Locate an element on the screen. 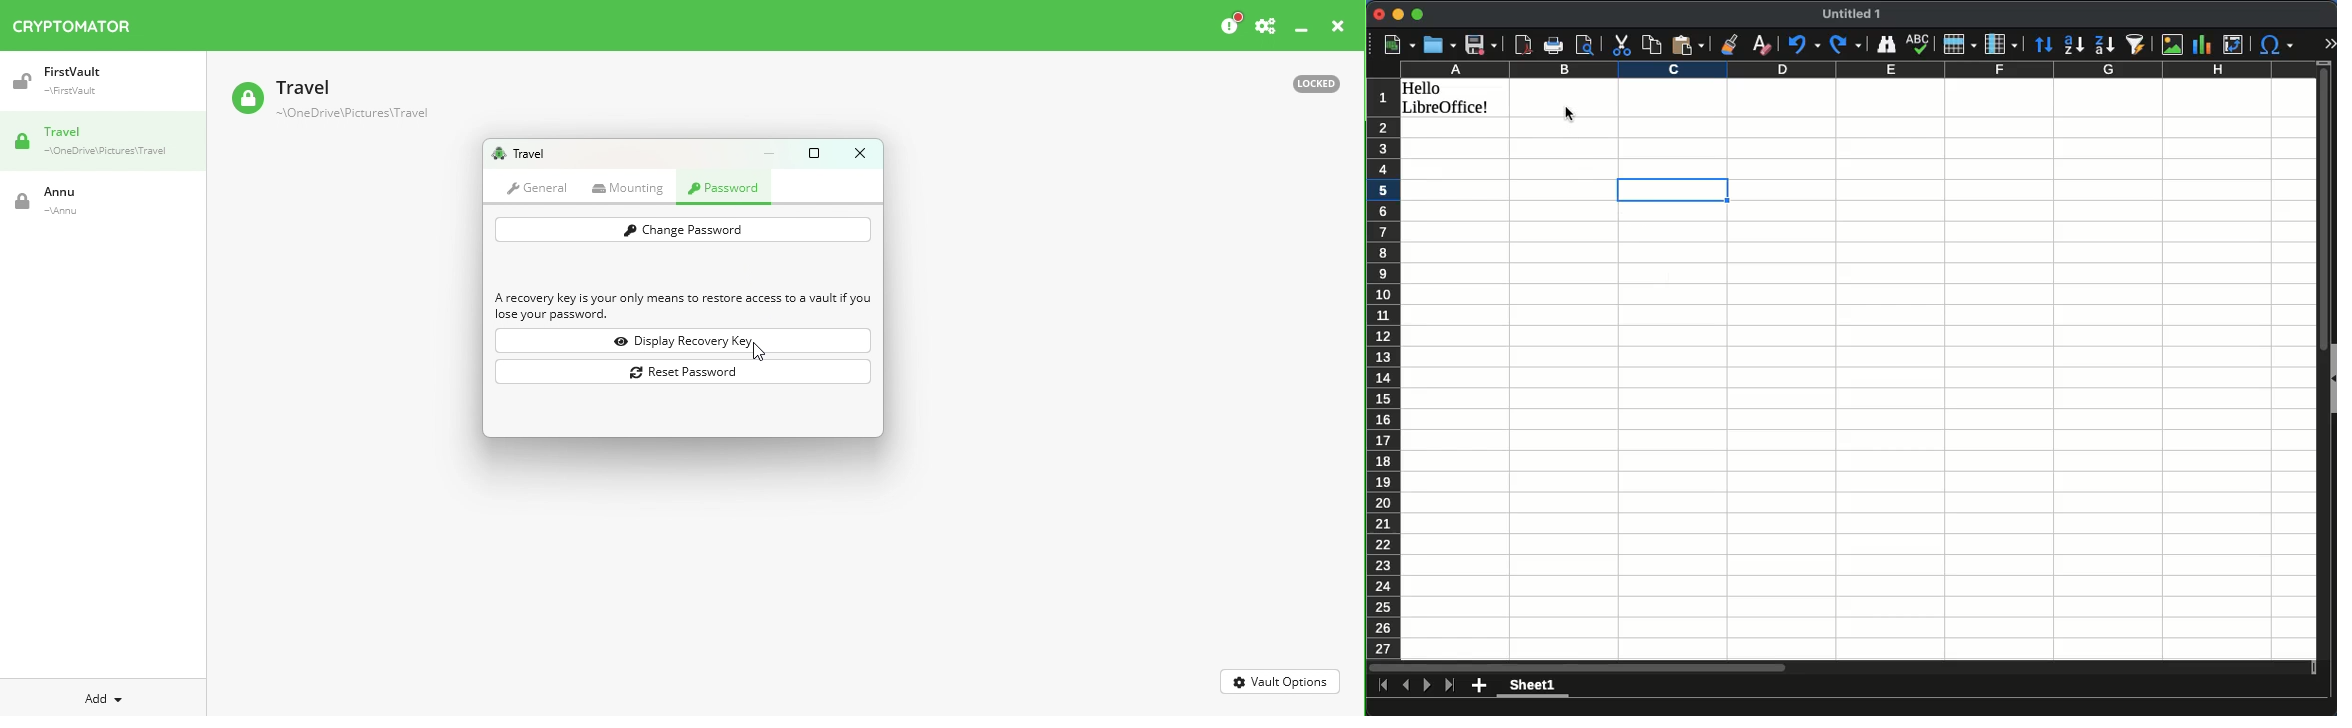 The width and height of the screenshot is (2352, 728). rows is located at coordinates (1382, 370).